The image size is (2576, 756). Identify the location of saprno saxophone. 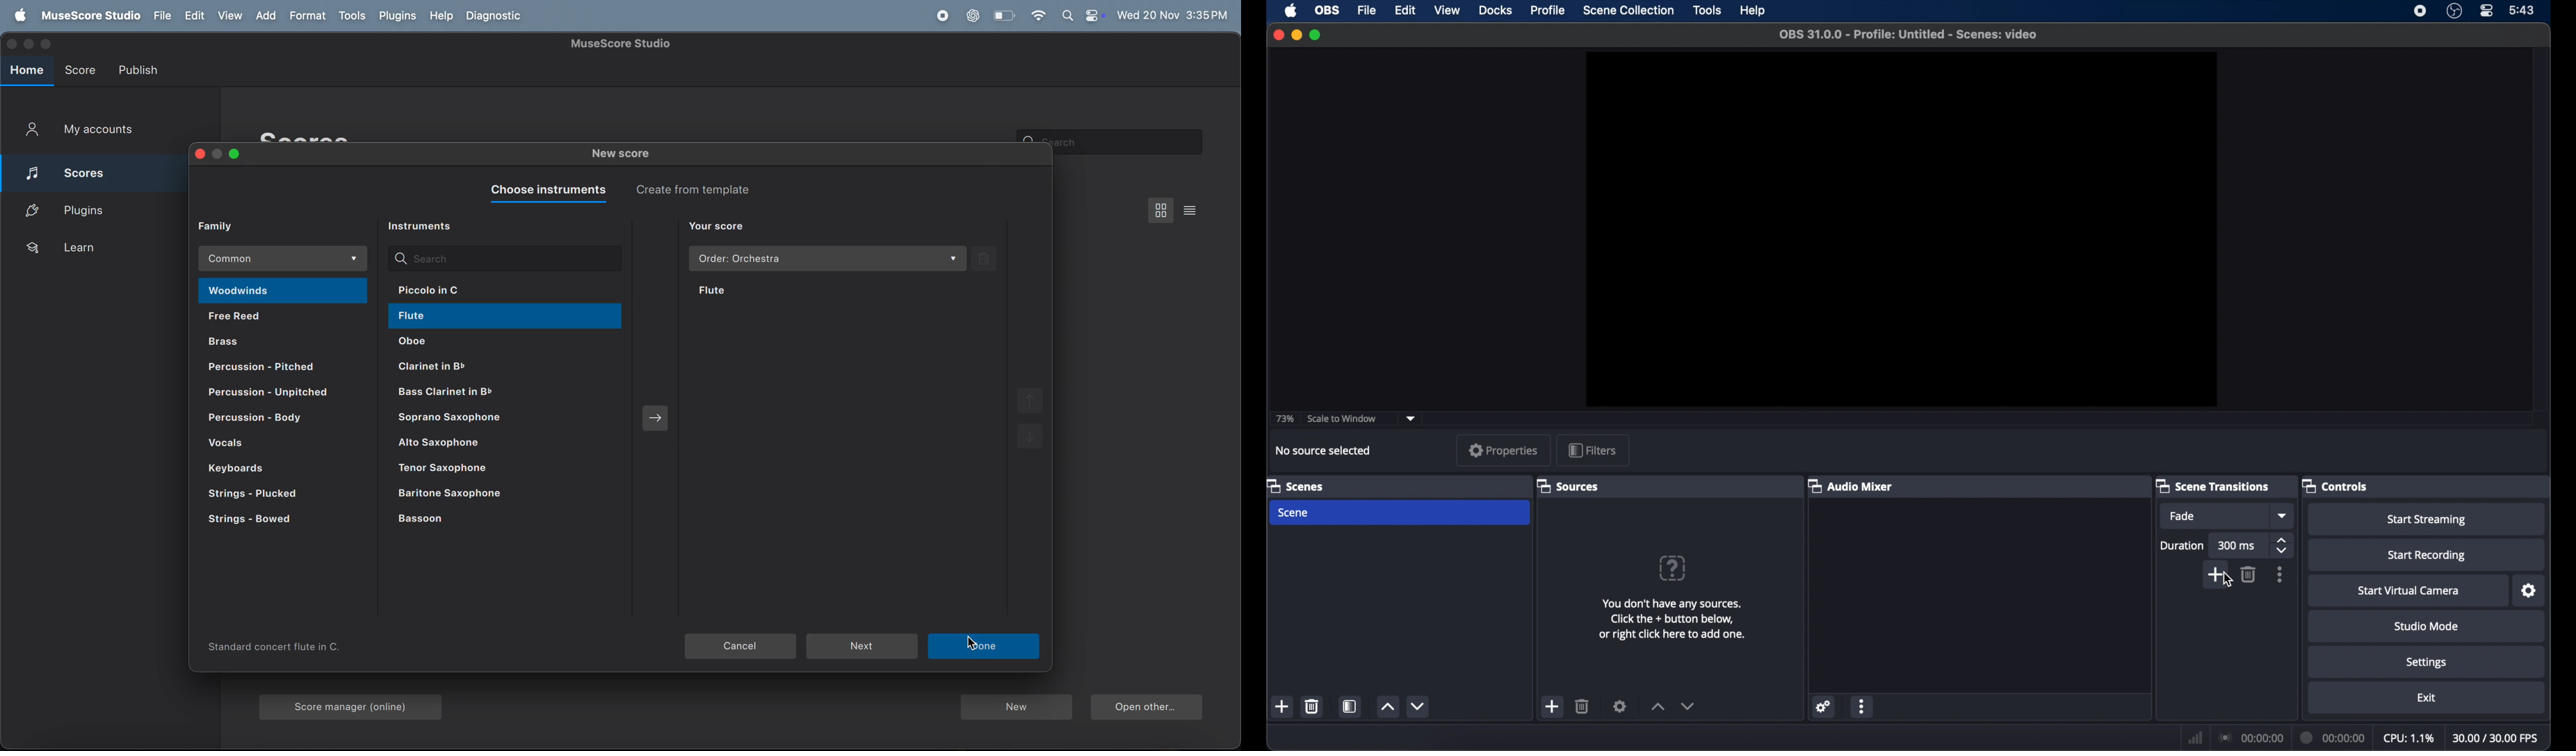
(495, 420).